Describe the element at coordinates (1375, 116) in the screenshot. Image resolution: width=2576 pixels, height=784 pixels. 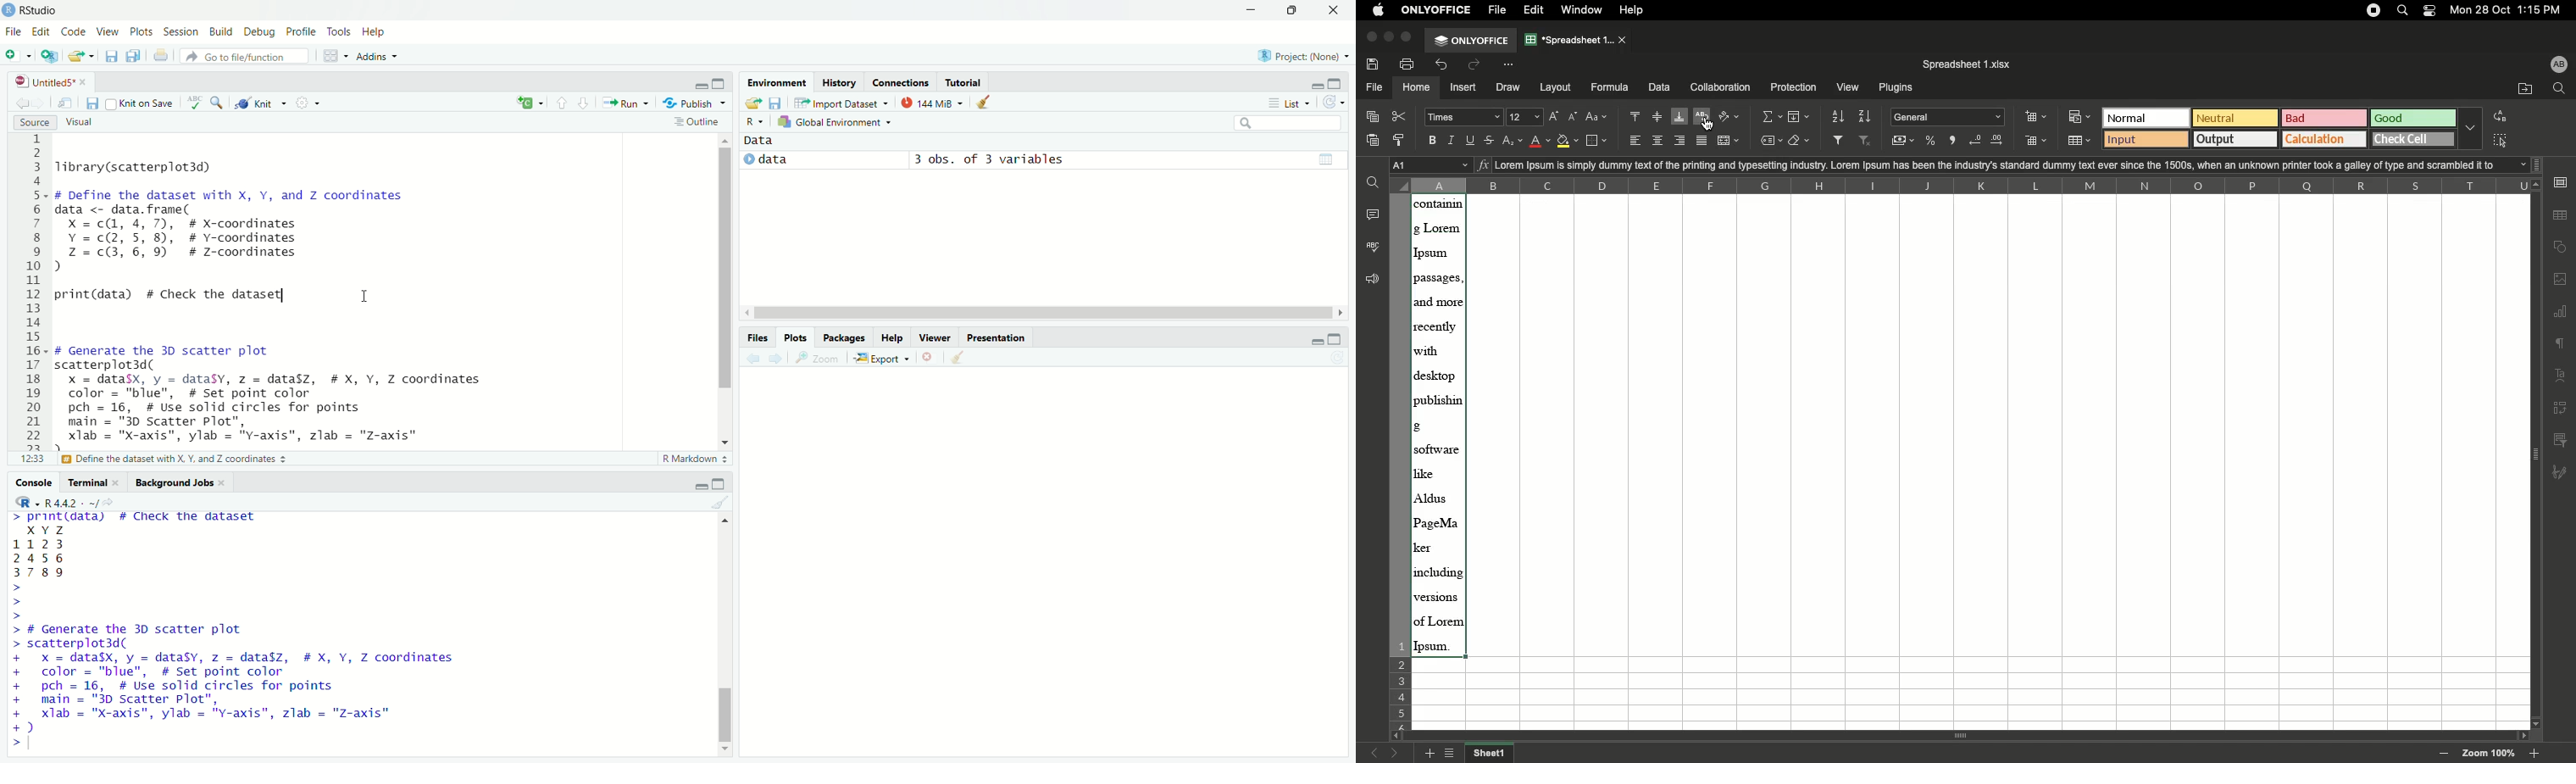
I see `Copy` at that location.